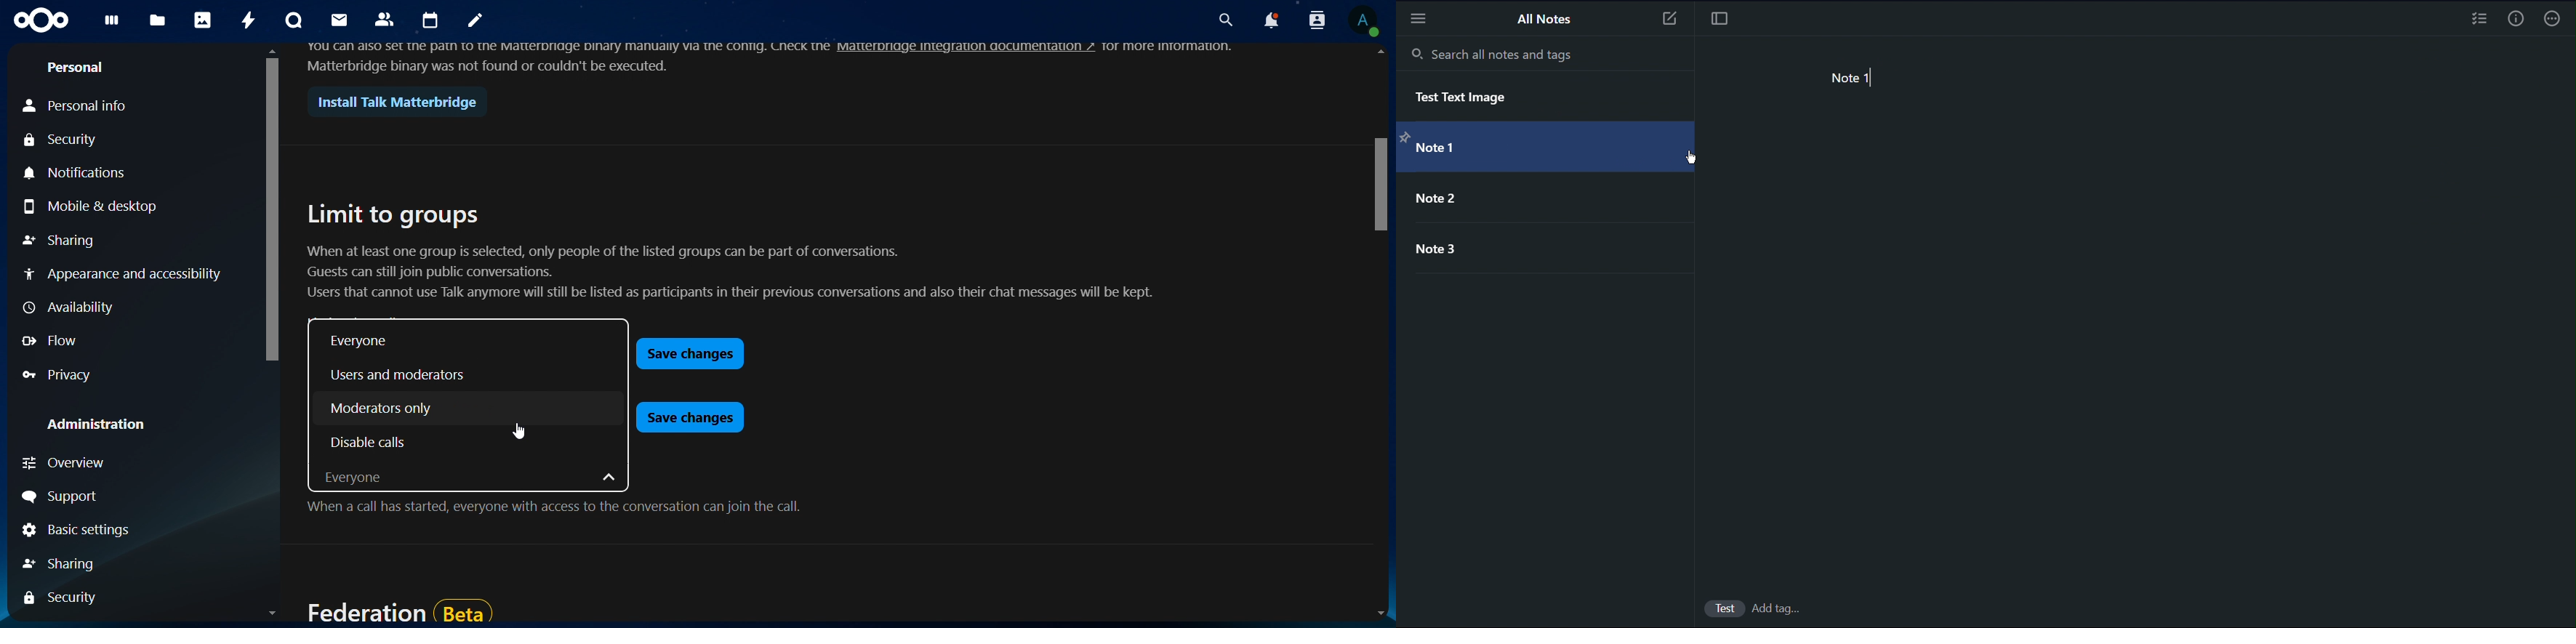 This screenshot has width=2576, height=644. Describe the element at coordinates (2553, 19) in the screenshot. I see `More` at that location.